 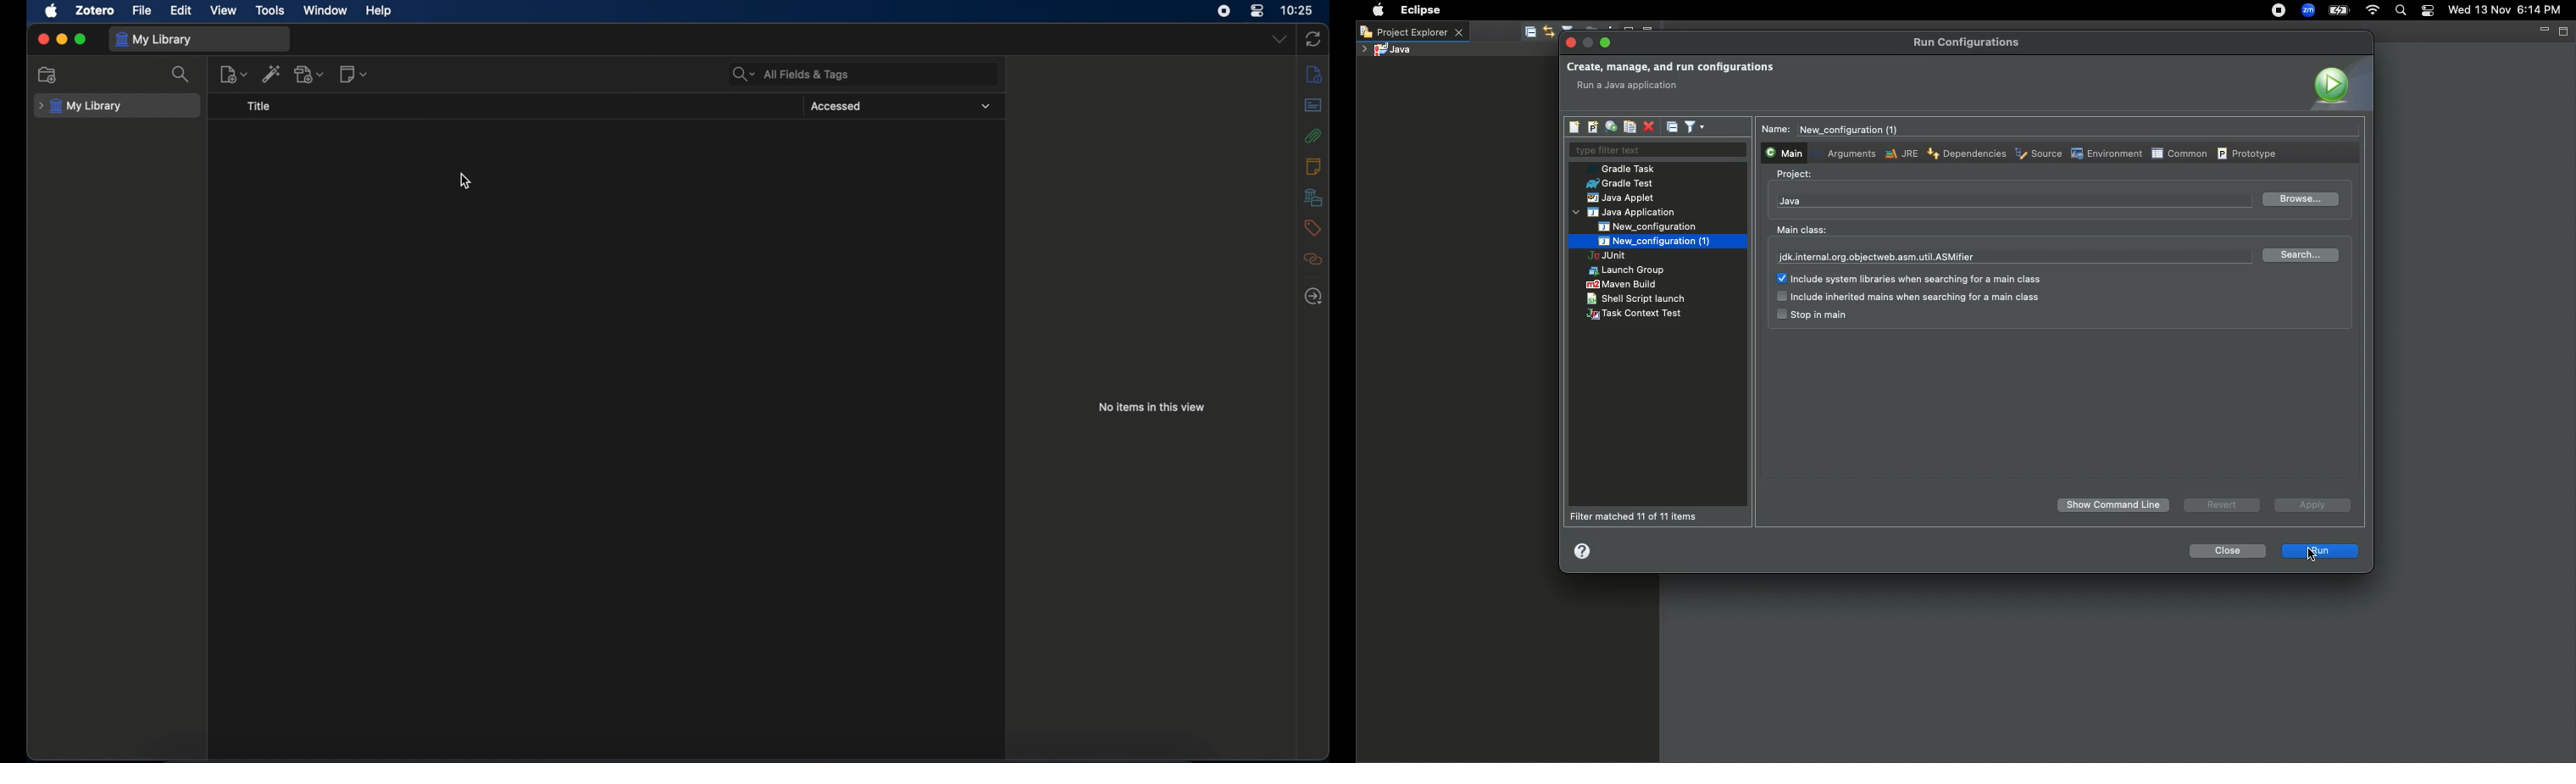 What do you see at coordinates (1279, 40) in the screenshot?
I see `dropdown` at bounding box center [1279, 40].